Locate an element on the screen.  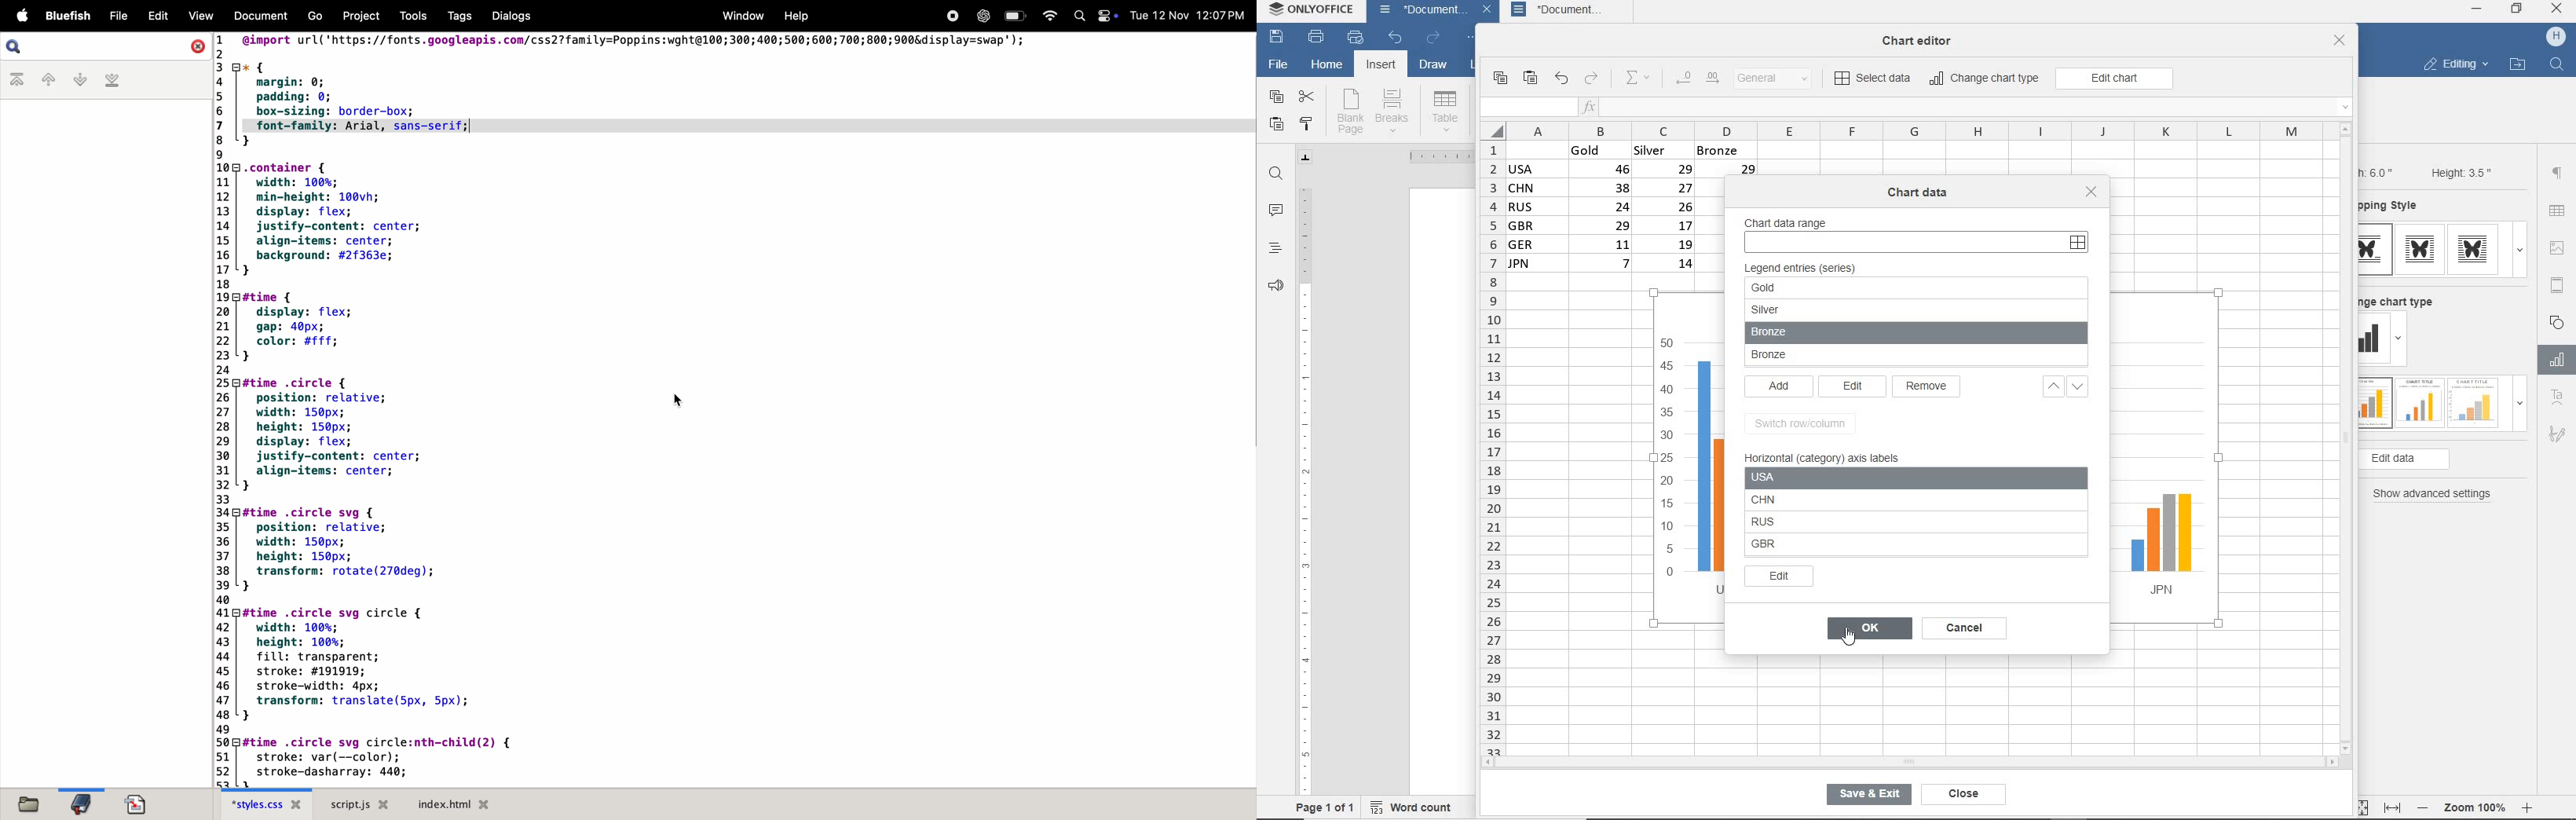
document is located at coordinates (260, 18).